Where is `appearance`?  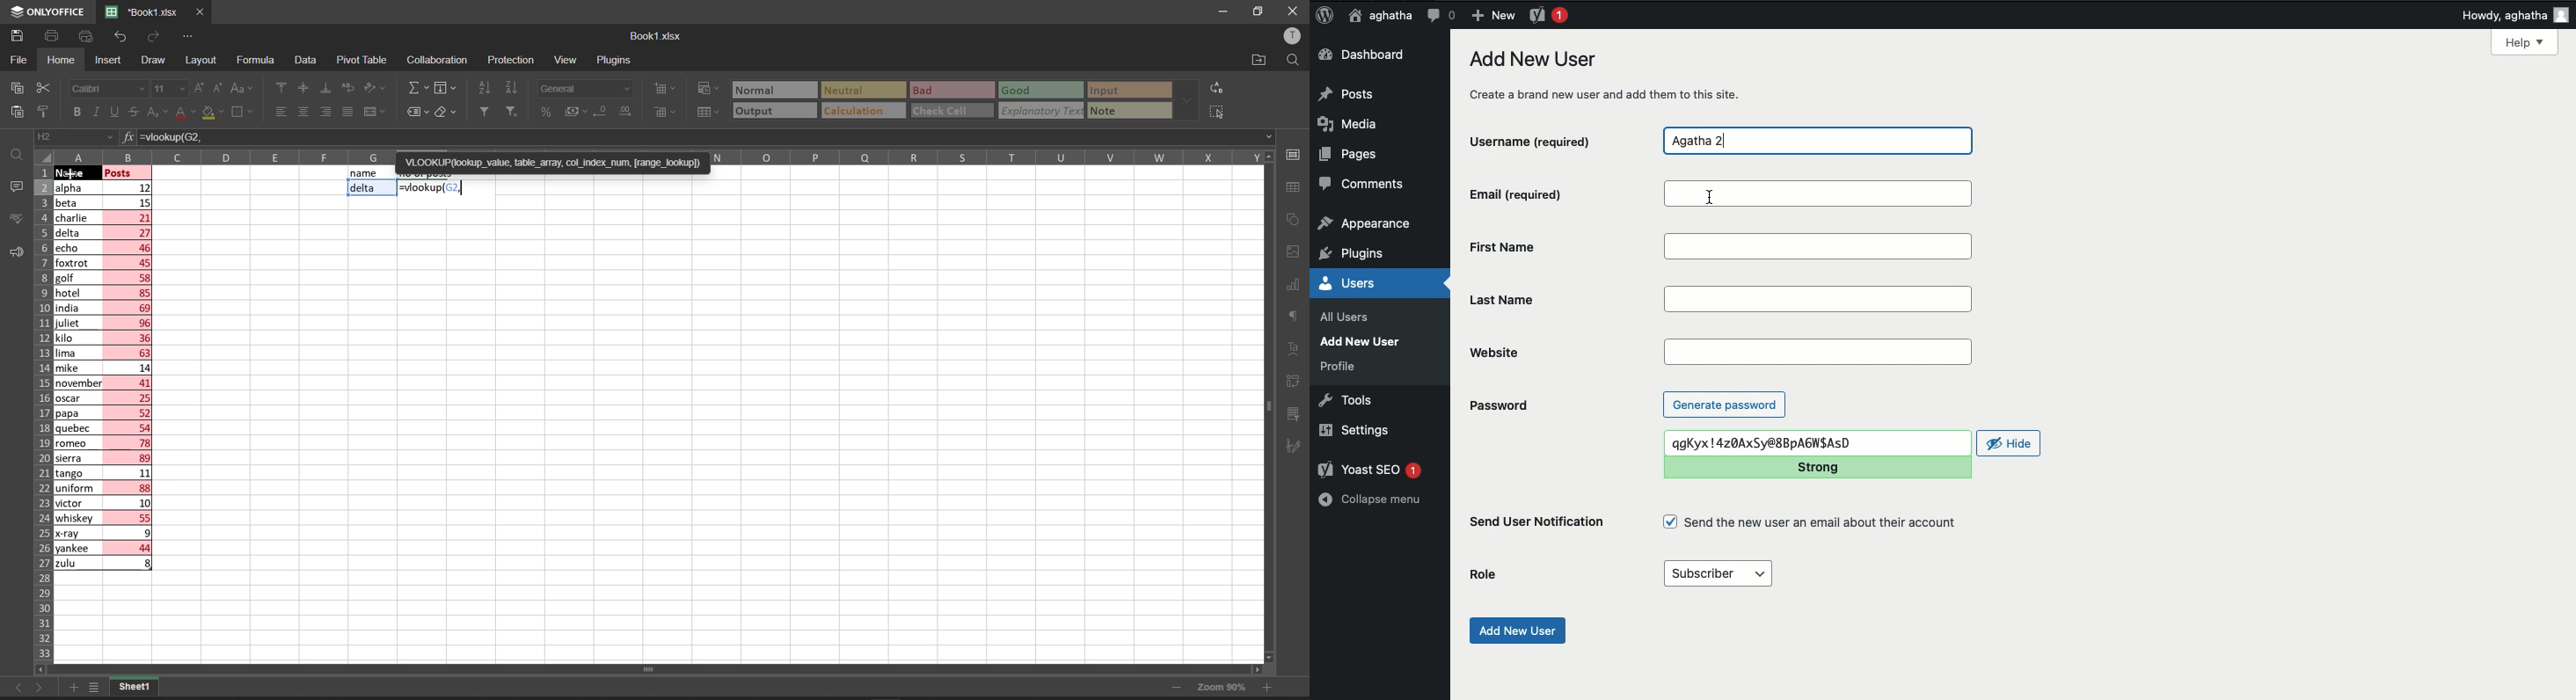
appearance is located at coordinates (1365, 225).